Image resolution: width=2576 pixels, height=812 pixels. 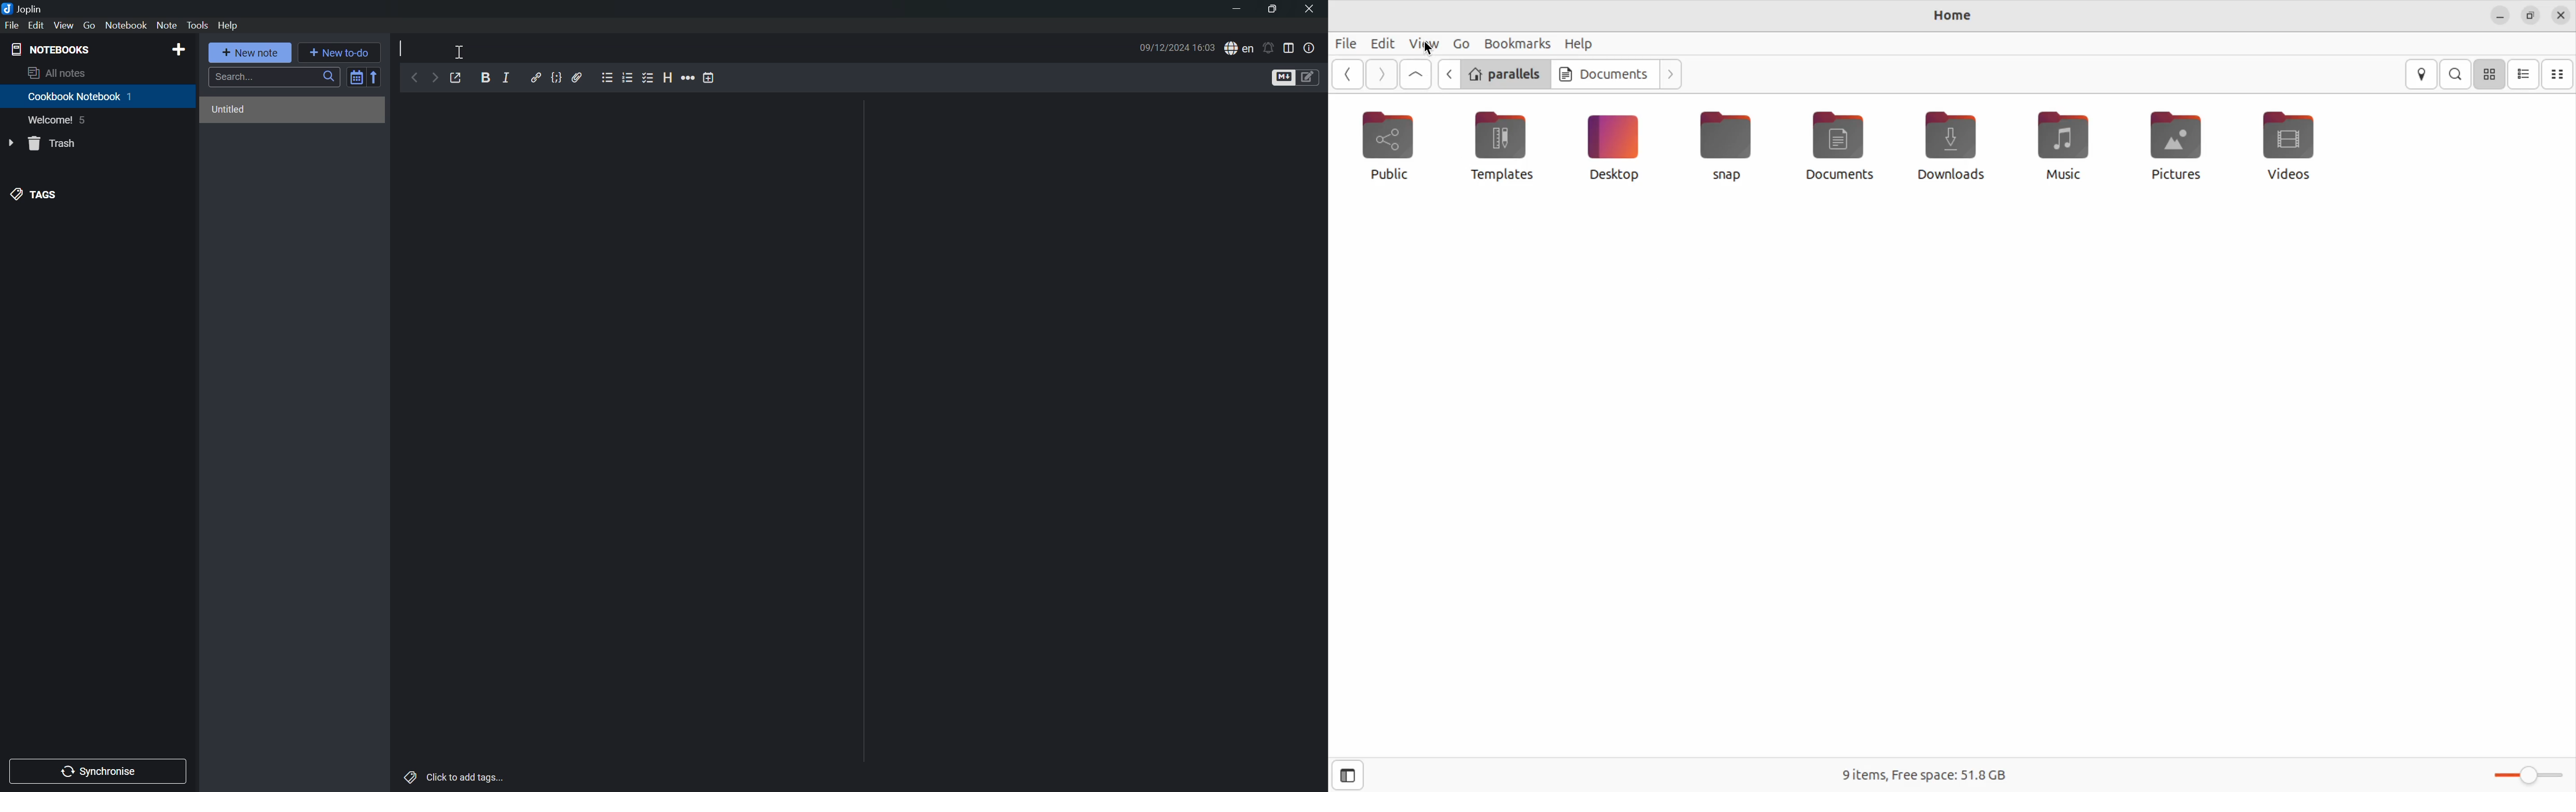 What do you see at coordinates (126, 25) in the screenshot?
I see `Notebook` at bounding box center [126, 25].